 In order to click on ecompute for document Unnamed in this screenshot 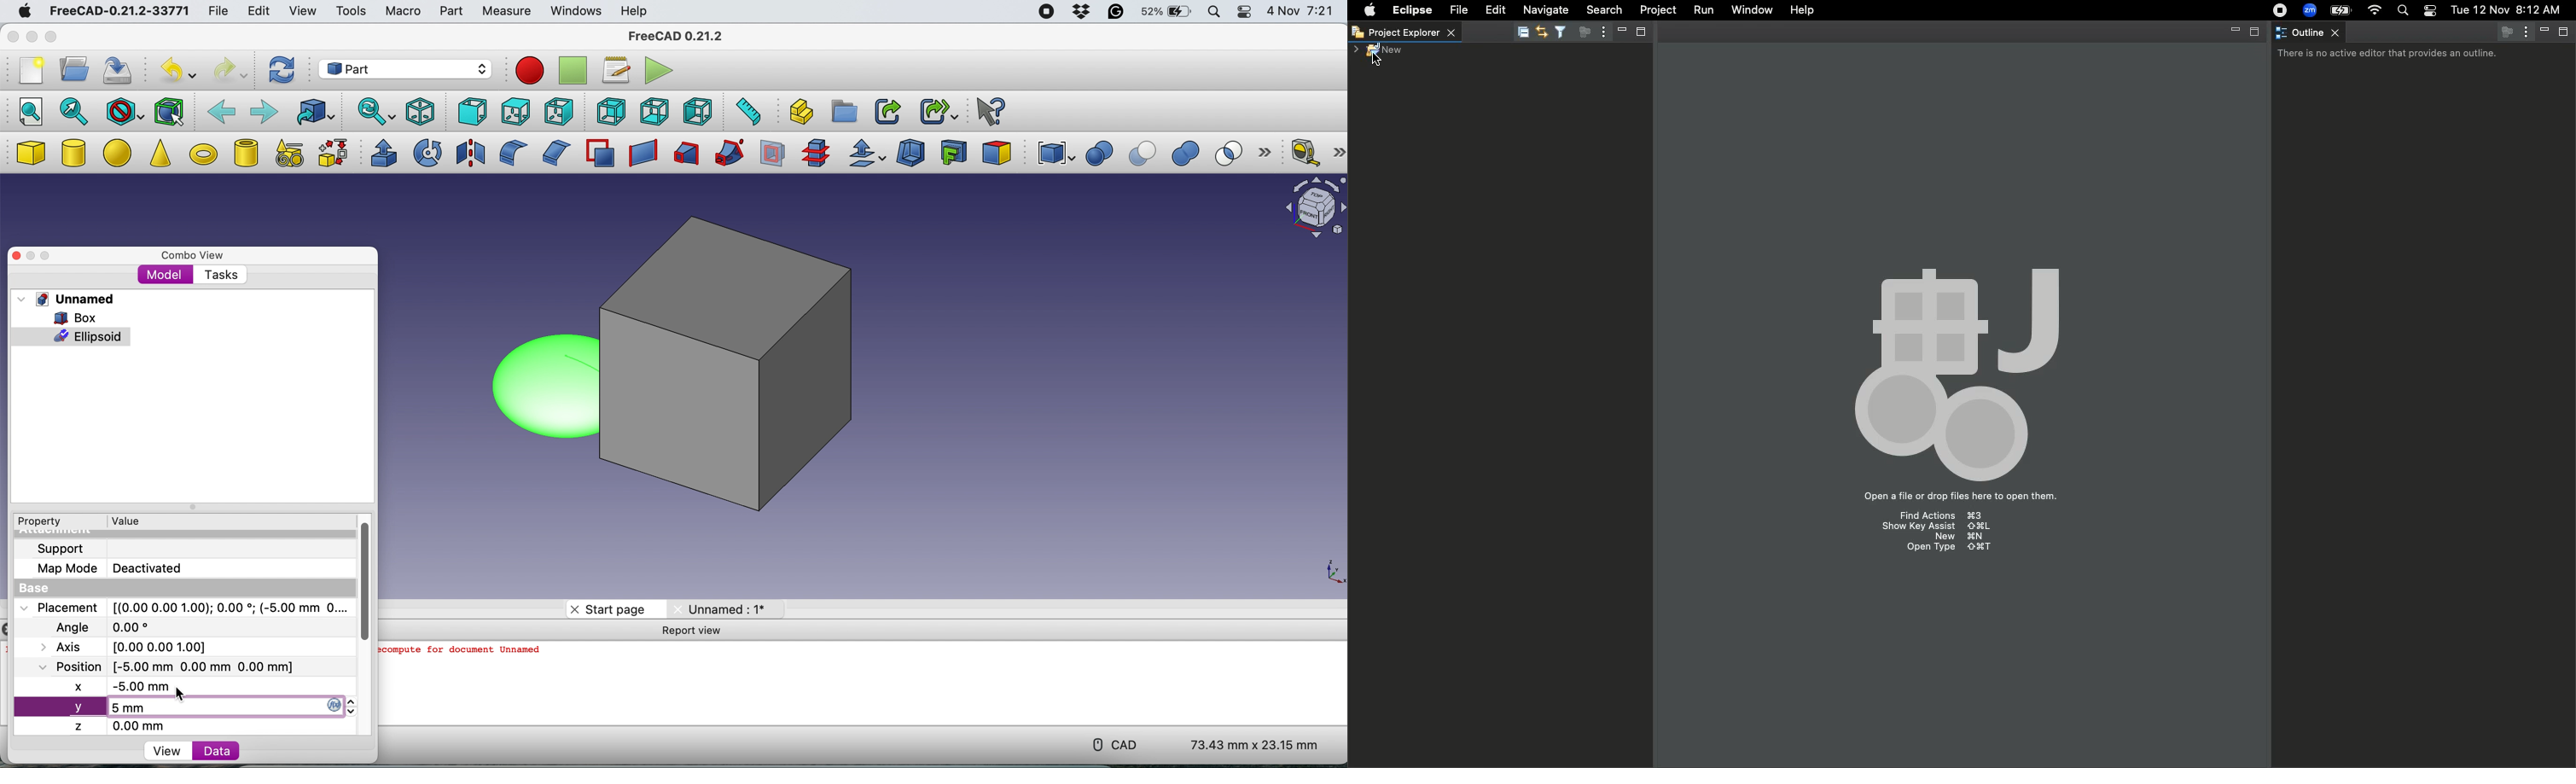, I will do `click(463, 653)`.